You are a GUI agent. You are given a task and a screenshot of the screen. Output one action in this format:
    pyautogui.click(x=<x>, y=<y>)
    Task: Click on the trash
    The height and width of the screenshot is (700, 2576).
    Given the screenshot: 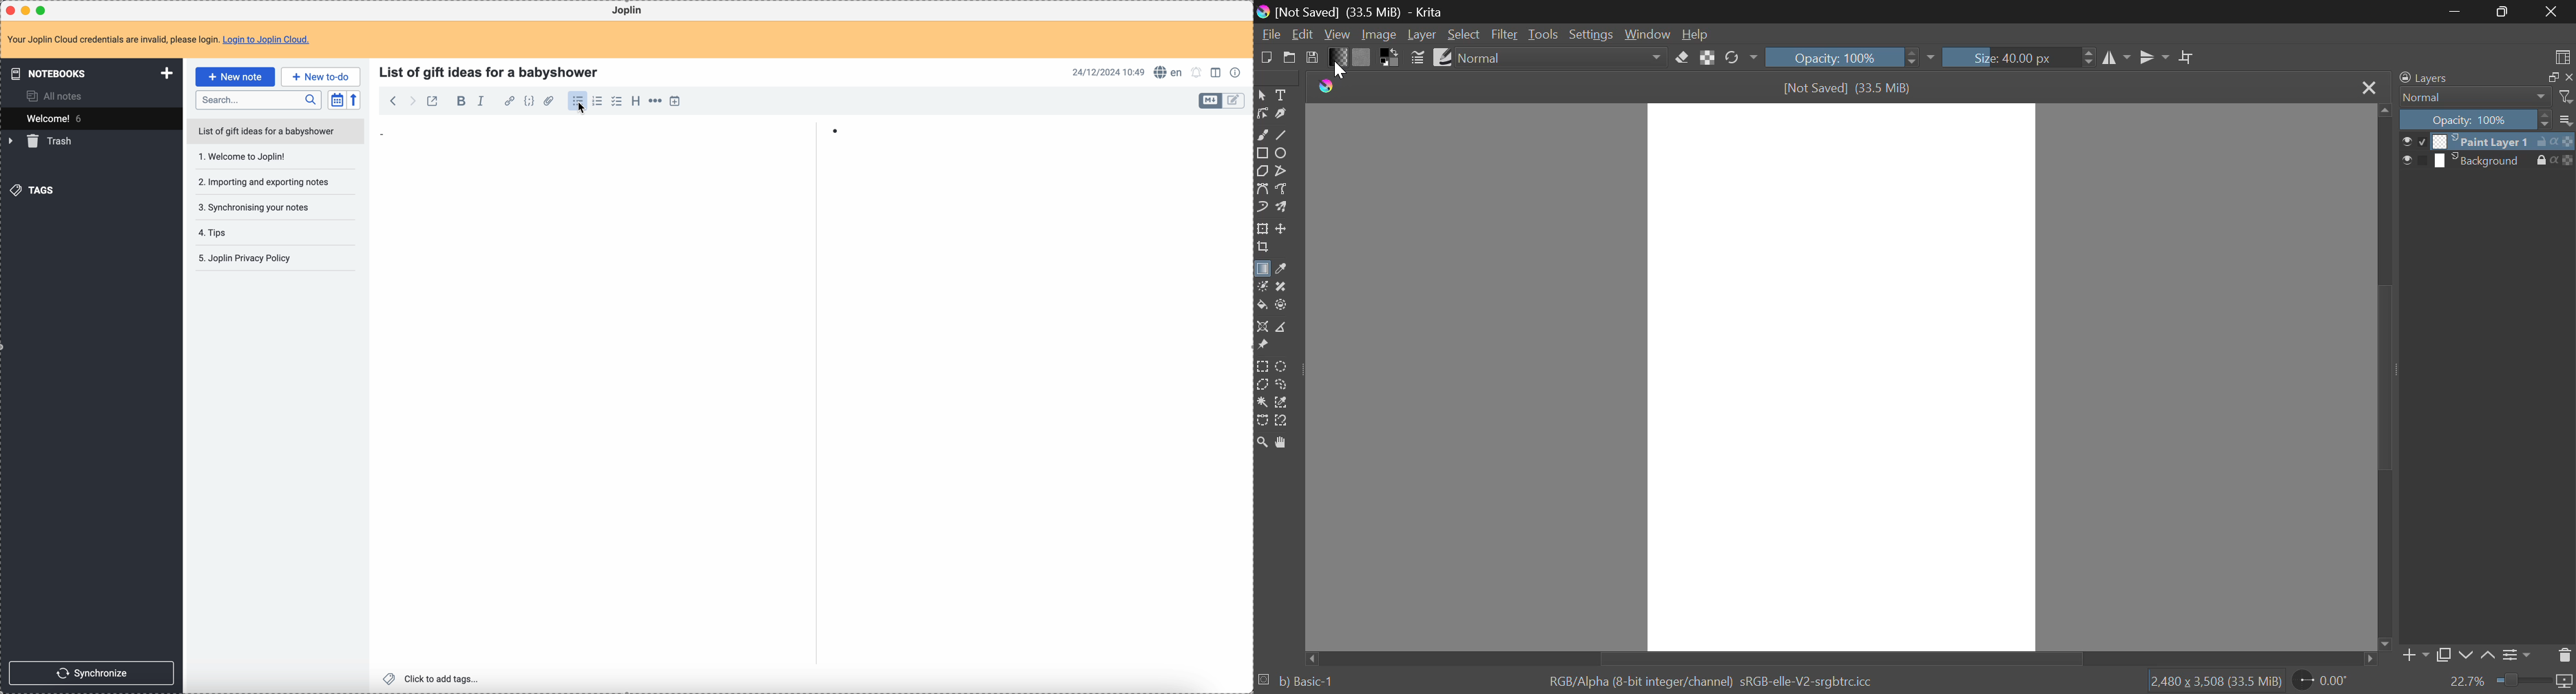 What is the action you would take?
    pyautogui.click(x=42, y=142)
    